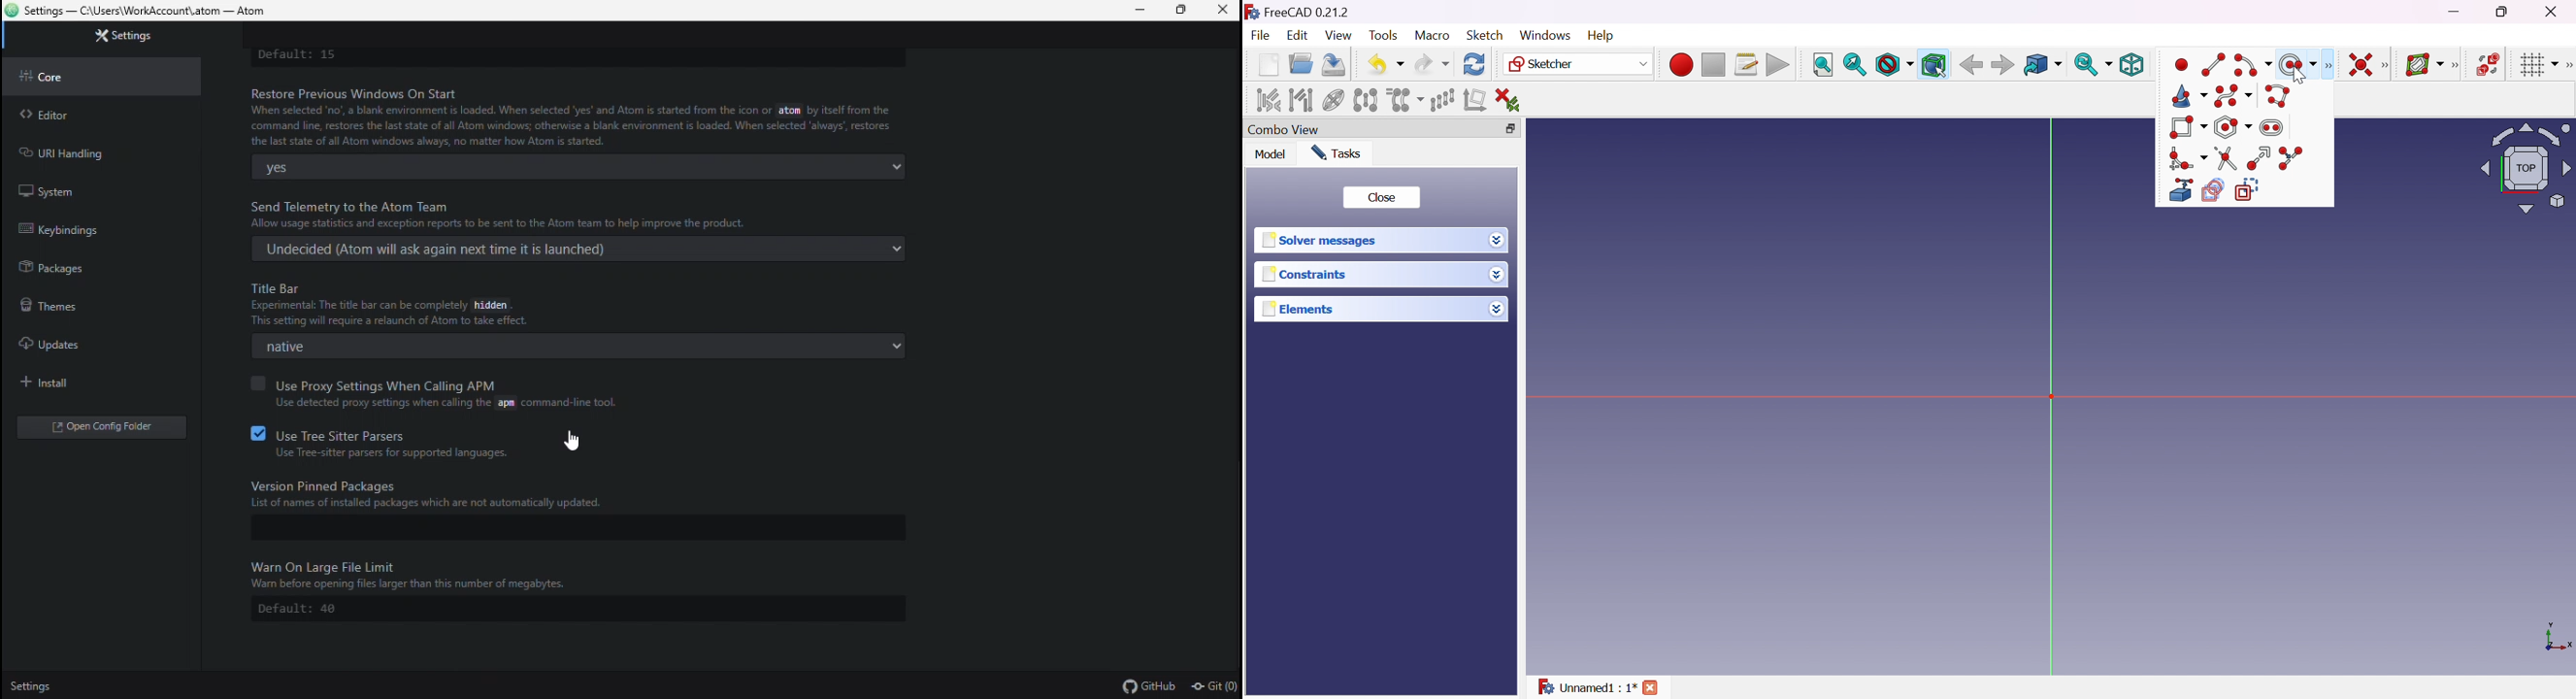  Describe the element at coordinates (2131, 66) in the screenshot. I see `Isometric` at that location.